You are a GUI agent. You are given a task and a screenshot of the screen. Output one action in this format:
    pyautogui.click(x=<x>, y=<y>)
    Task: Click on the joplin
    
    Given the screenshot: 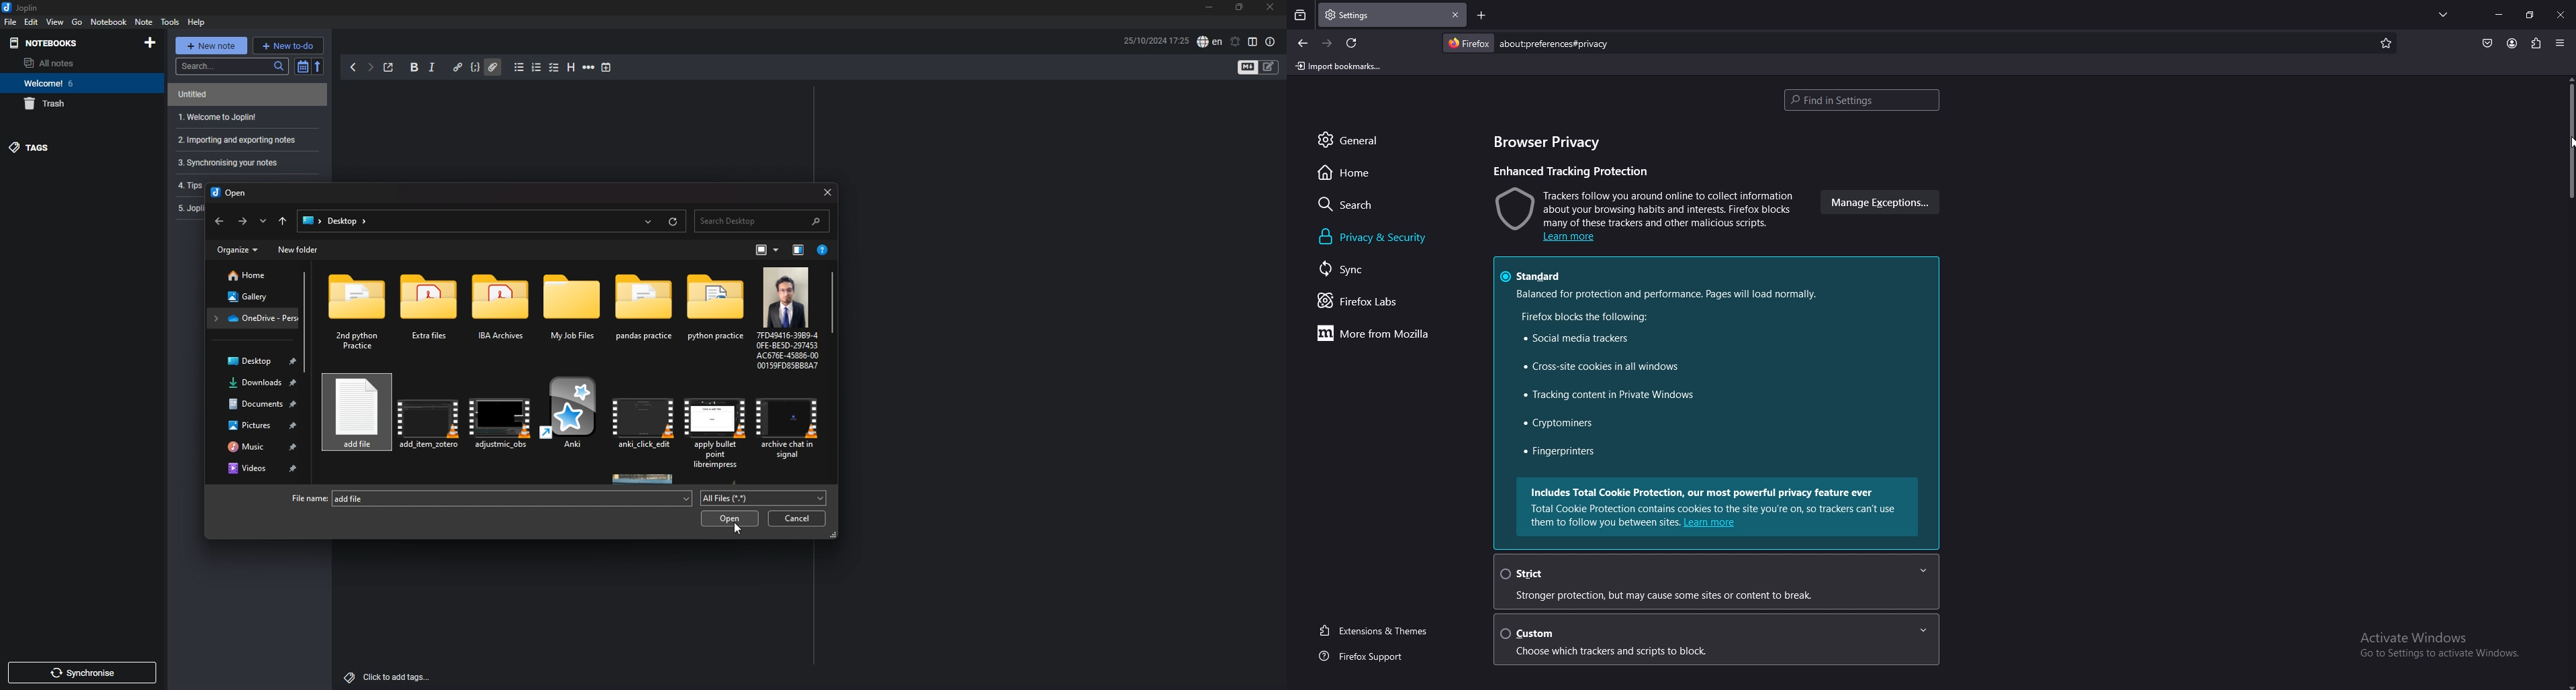 What is the action you would take?
    pyautogui.click(x=20, y=7)
    